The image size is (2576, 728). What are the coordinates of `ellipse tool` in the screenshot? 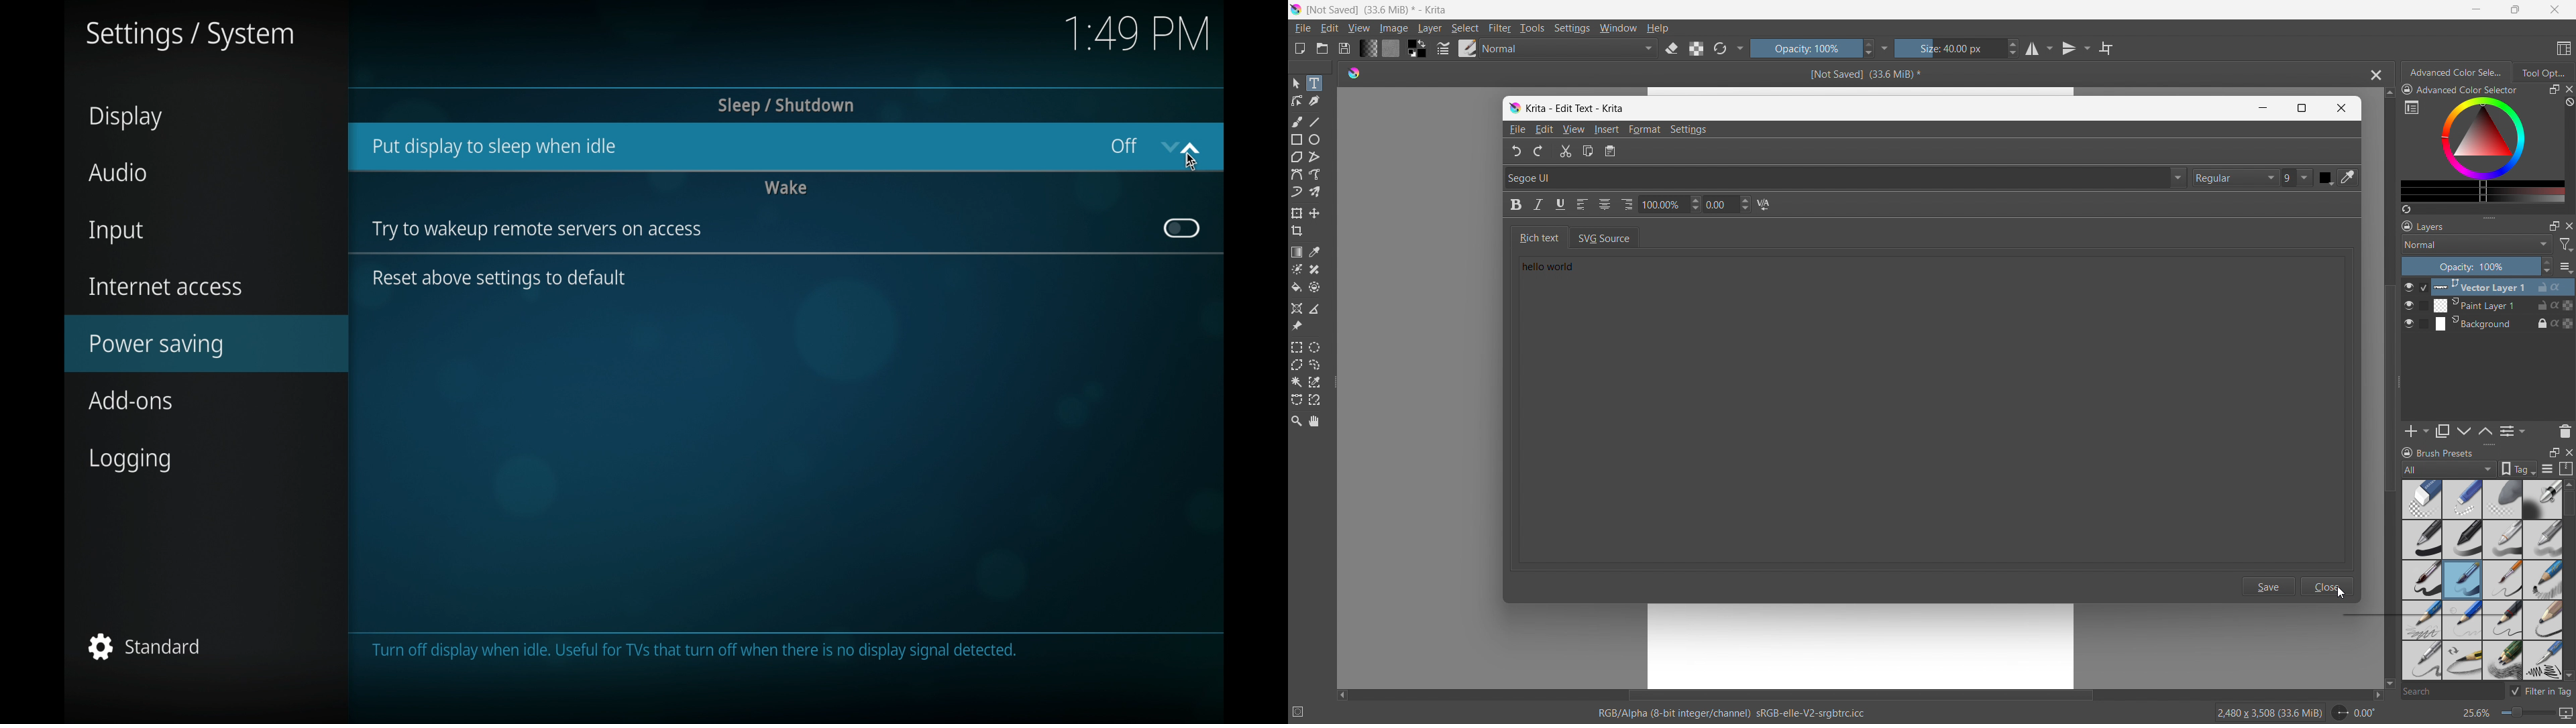 It's located at (1314, 139).